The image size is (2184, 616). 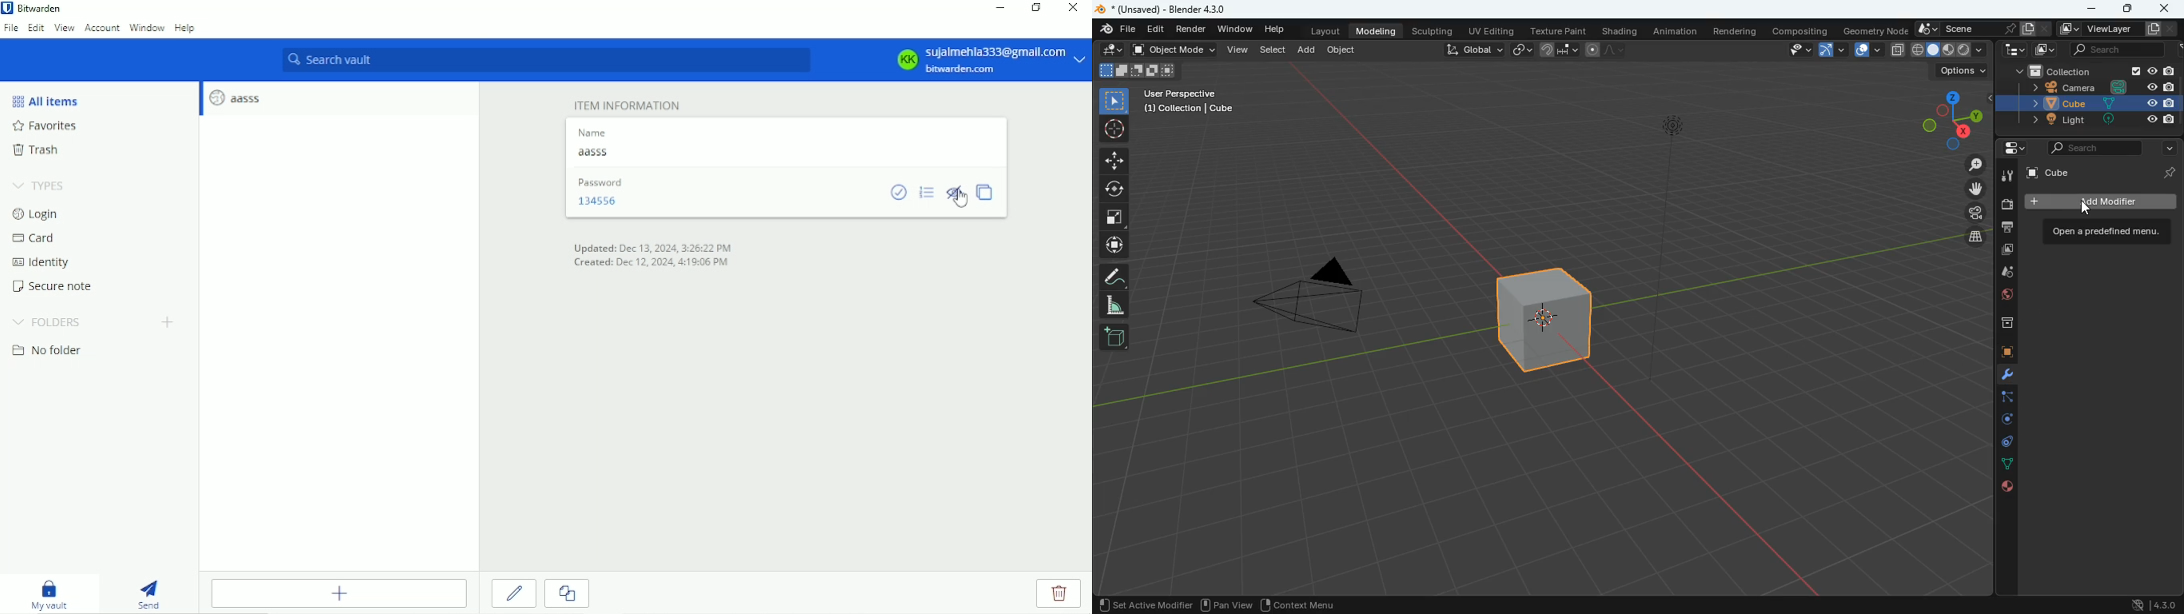 I want to click on modifiers, so click(x=2000, y=376).